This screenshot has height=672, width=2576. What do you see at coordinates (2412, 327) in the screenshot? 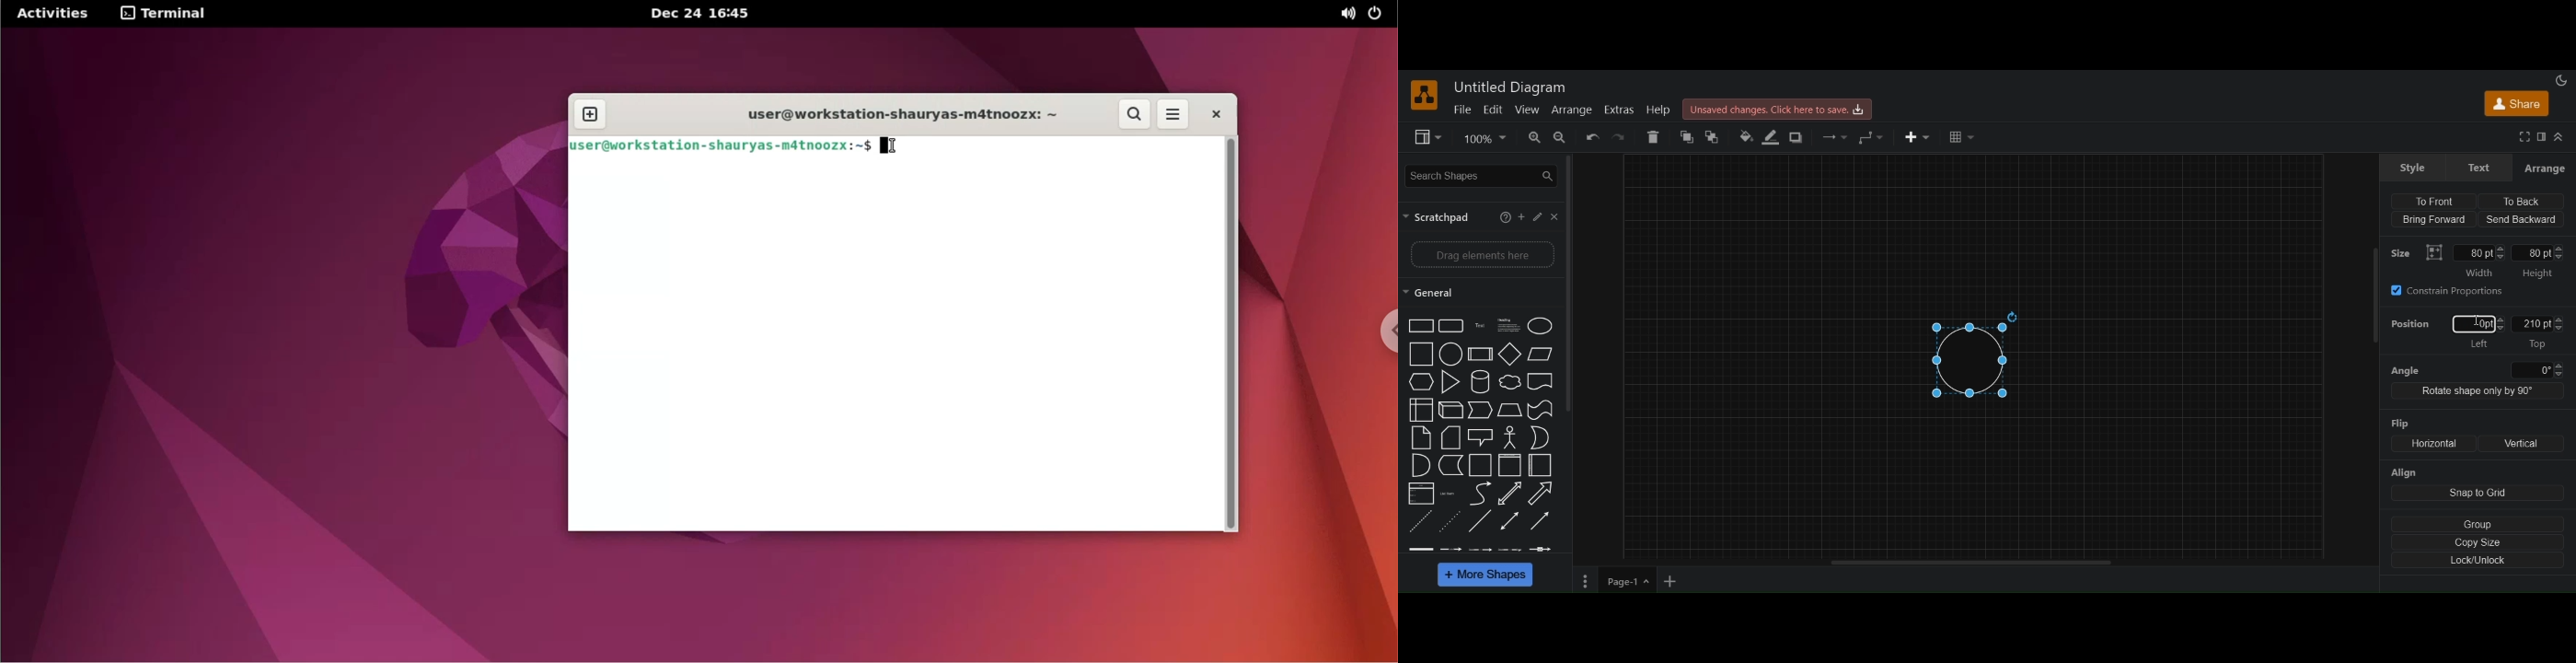
I see `position` at bounding box center [2412, 327].